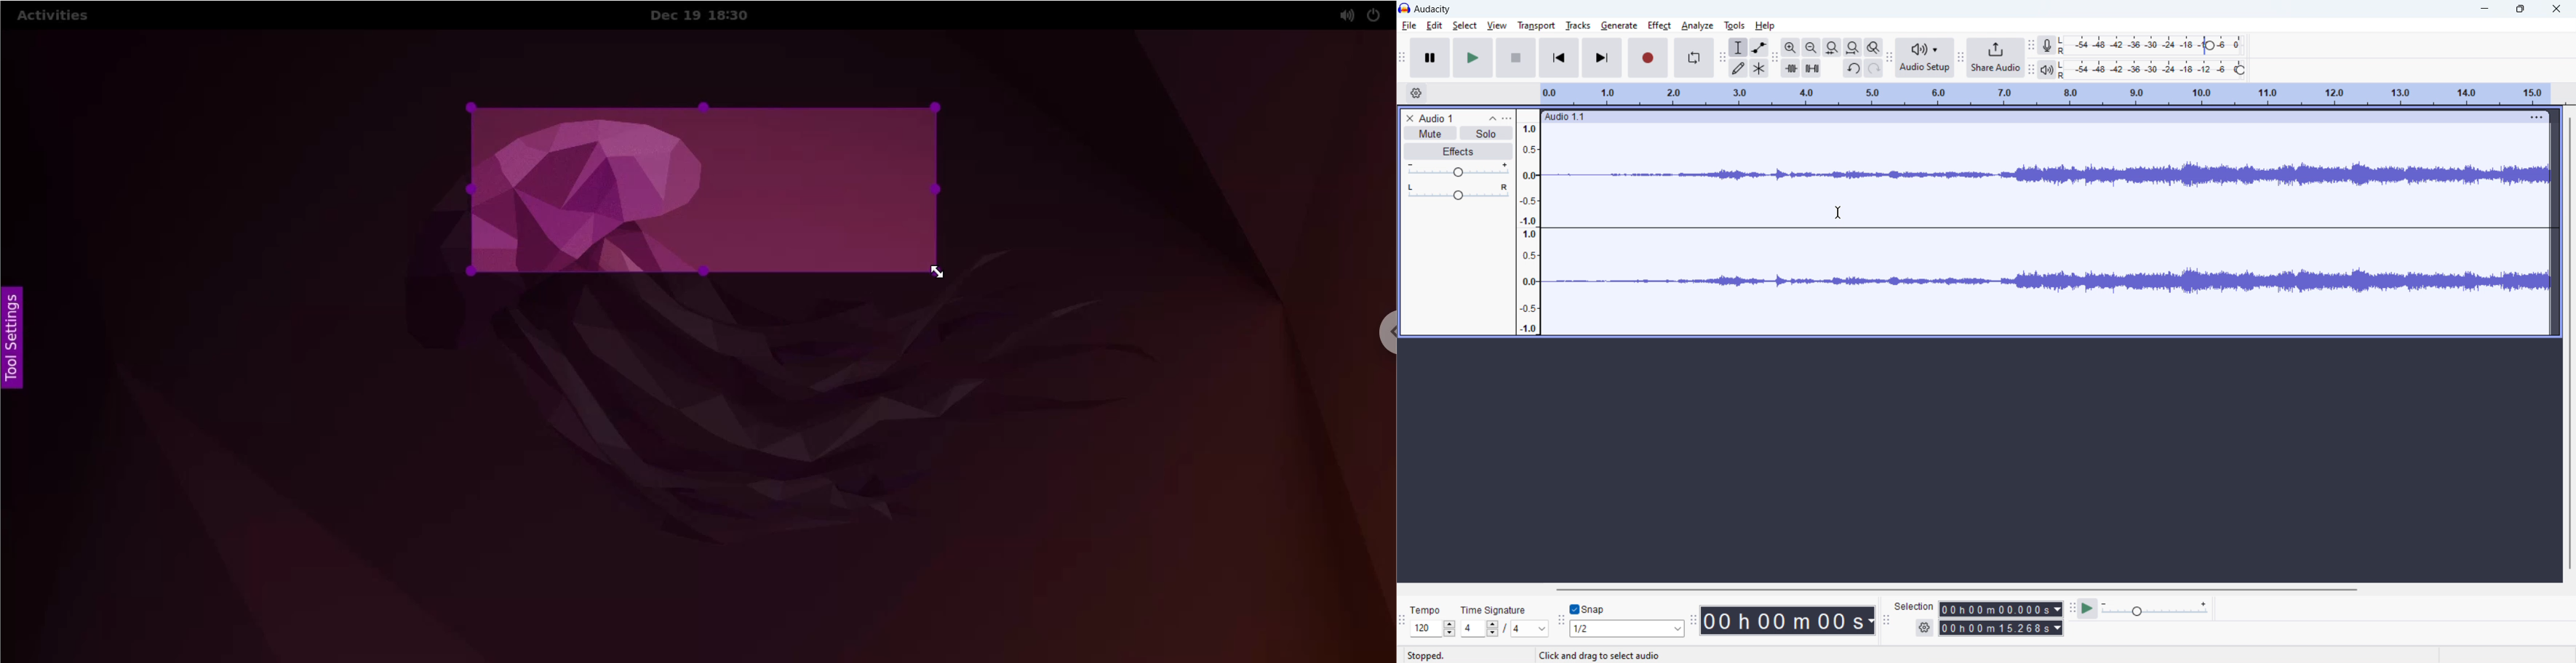 The height and width of the screenshot is (672, 2576). Describe the element at coordinates (1738, 68) in the screenshot. I see `draw tool` at that location.